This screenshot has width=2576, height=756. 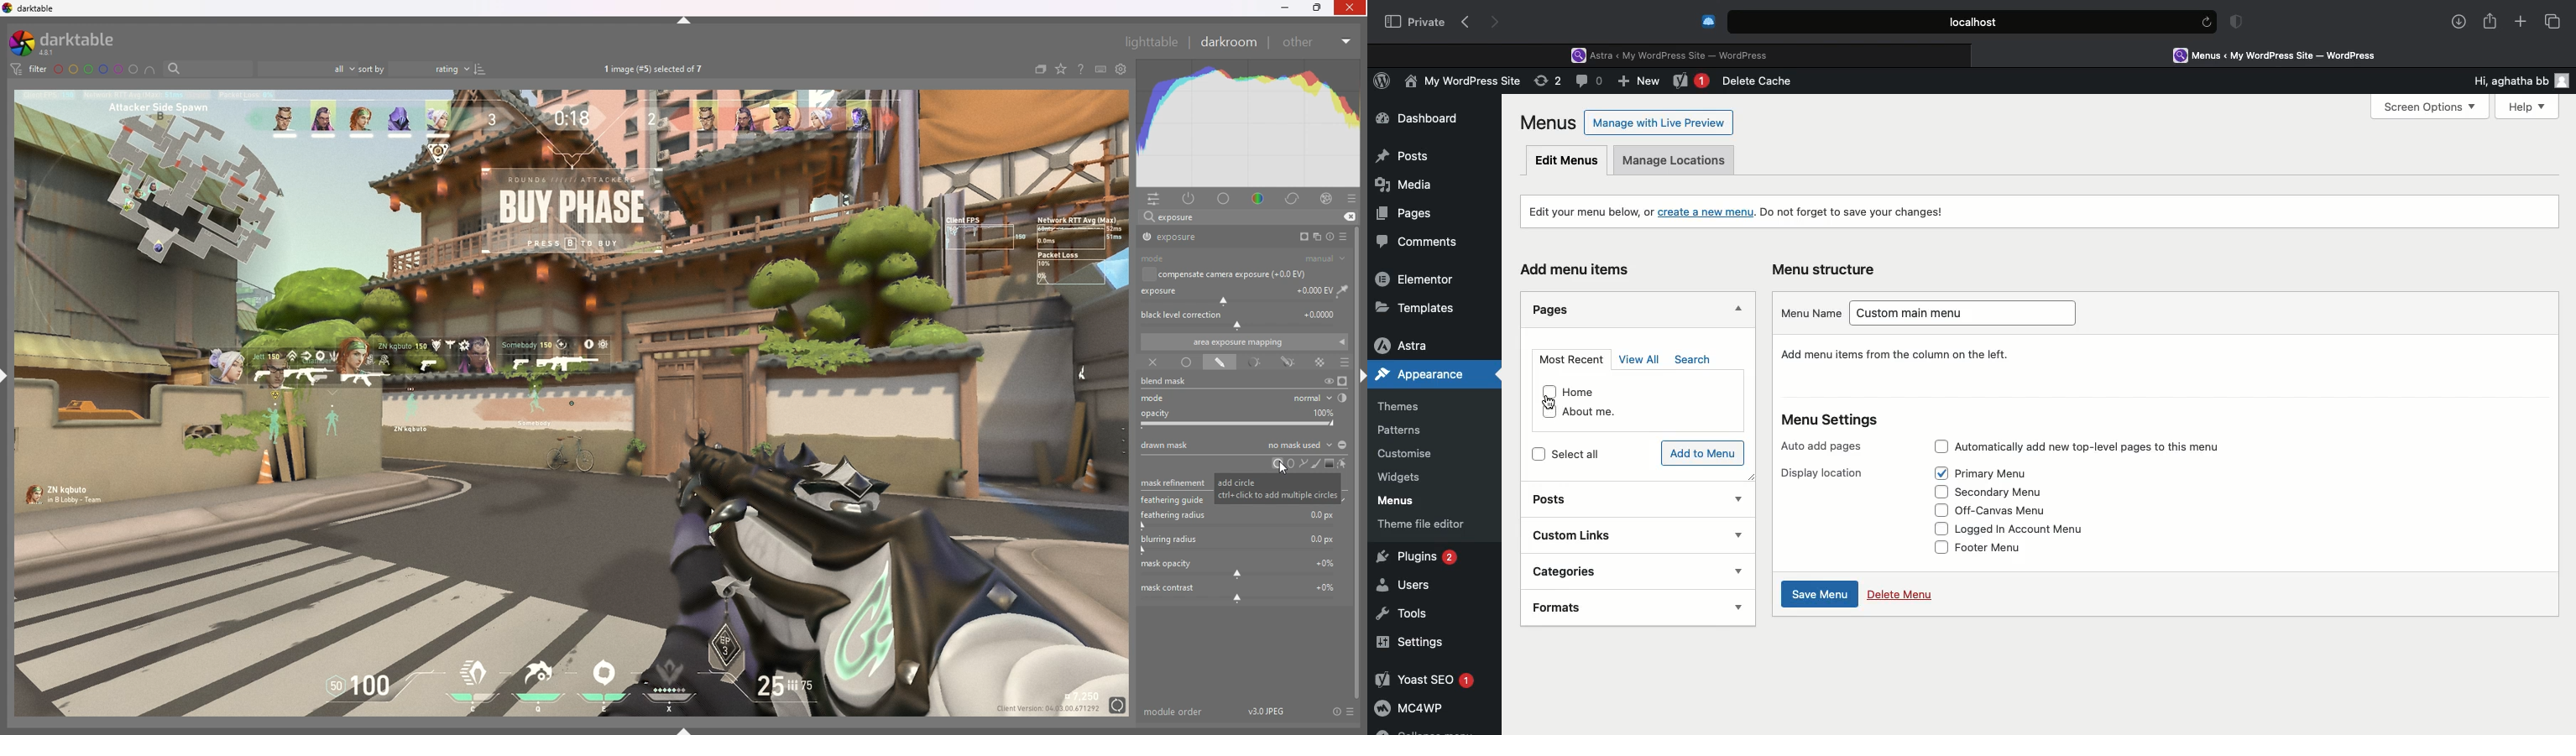 I want to click on Footer menu, so click(x=2004, y=548).